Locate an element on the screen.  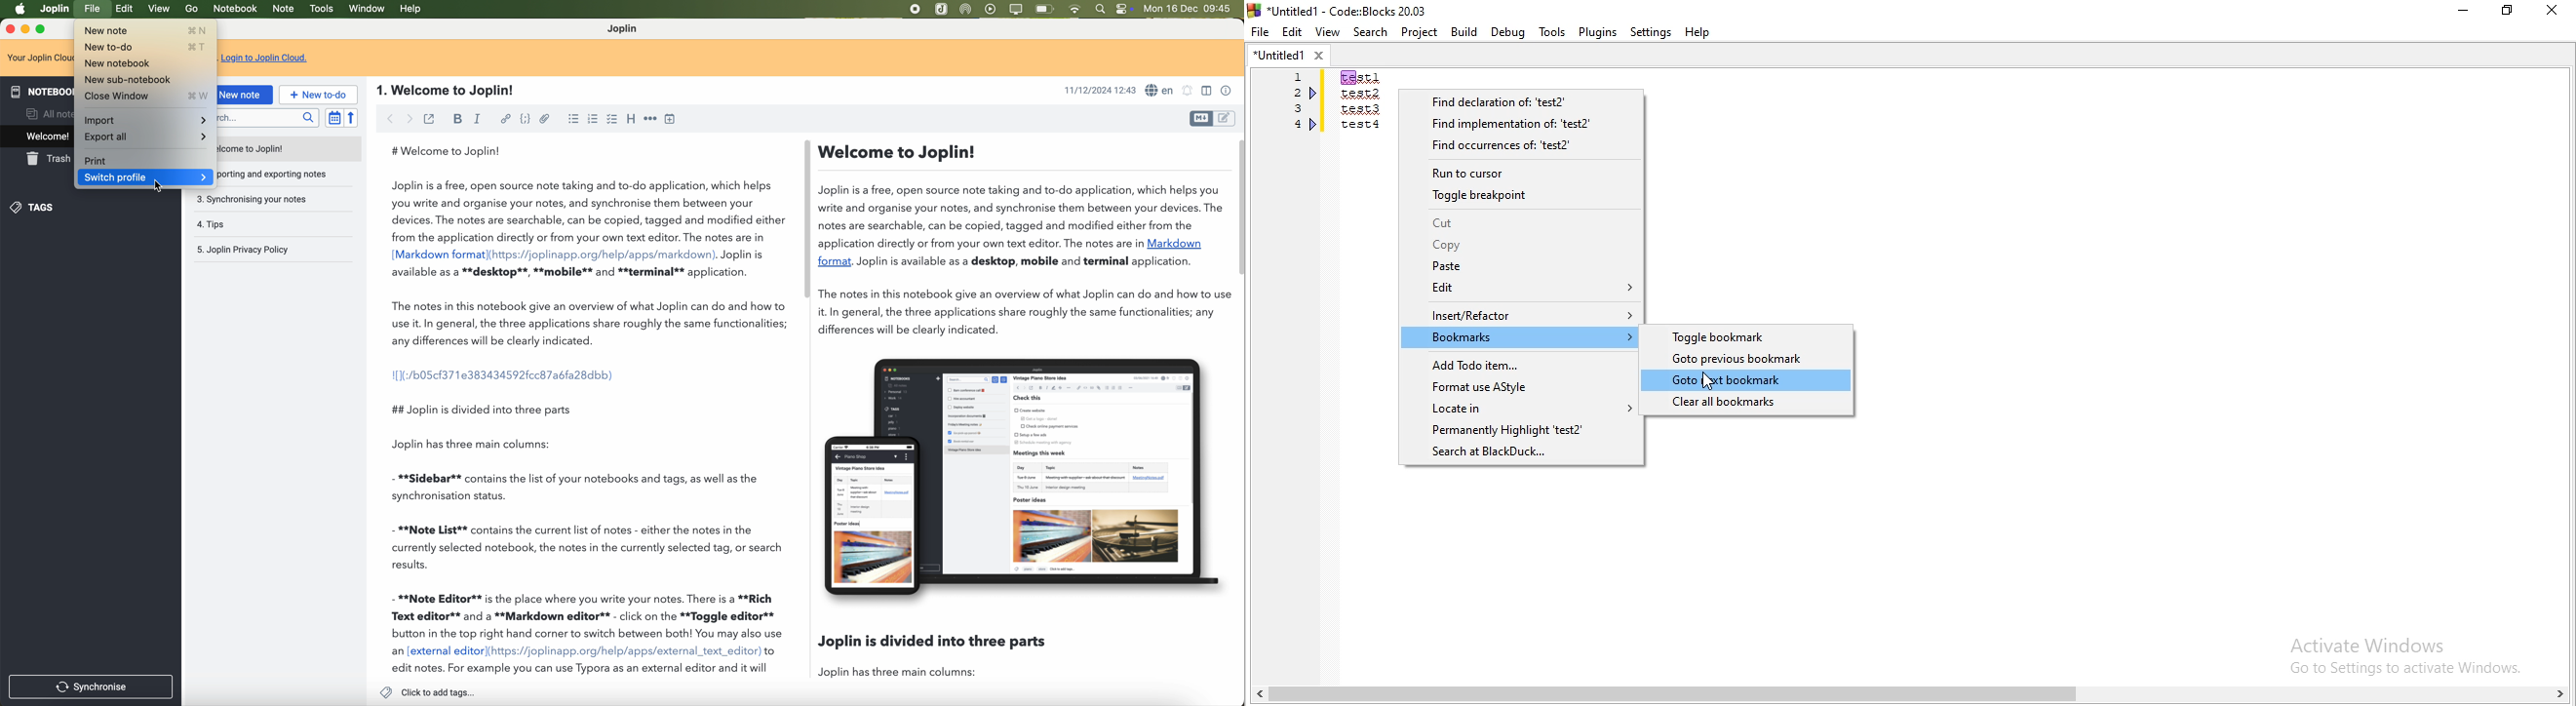
note is located at coordinates (284, 10).